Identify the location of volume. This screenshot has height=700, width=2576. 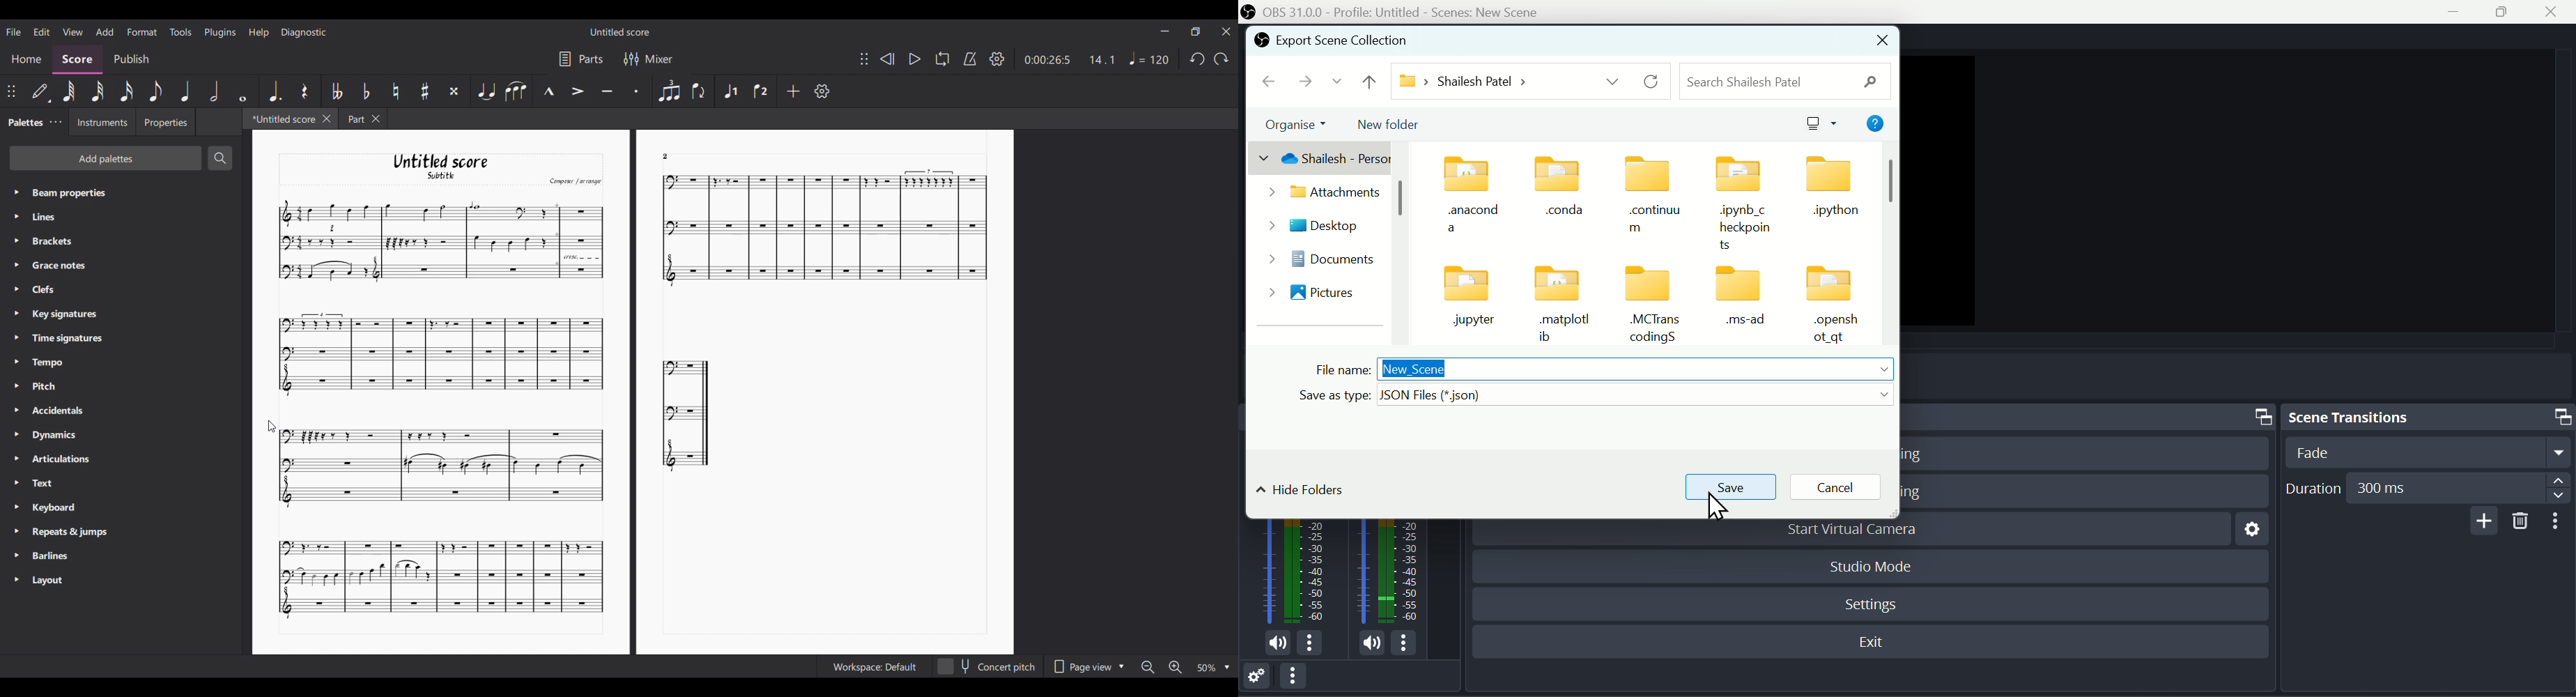
(1274, 645).